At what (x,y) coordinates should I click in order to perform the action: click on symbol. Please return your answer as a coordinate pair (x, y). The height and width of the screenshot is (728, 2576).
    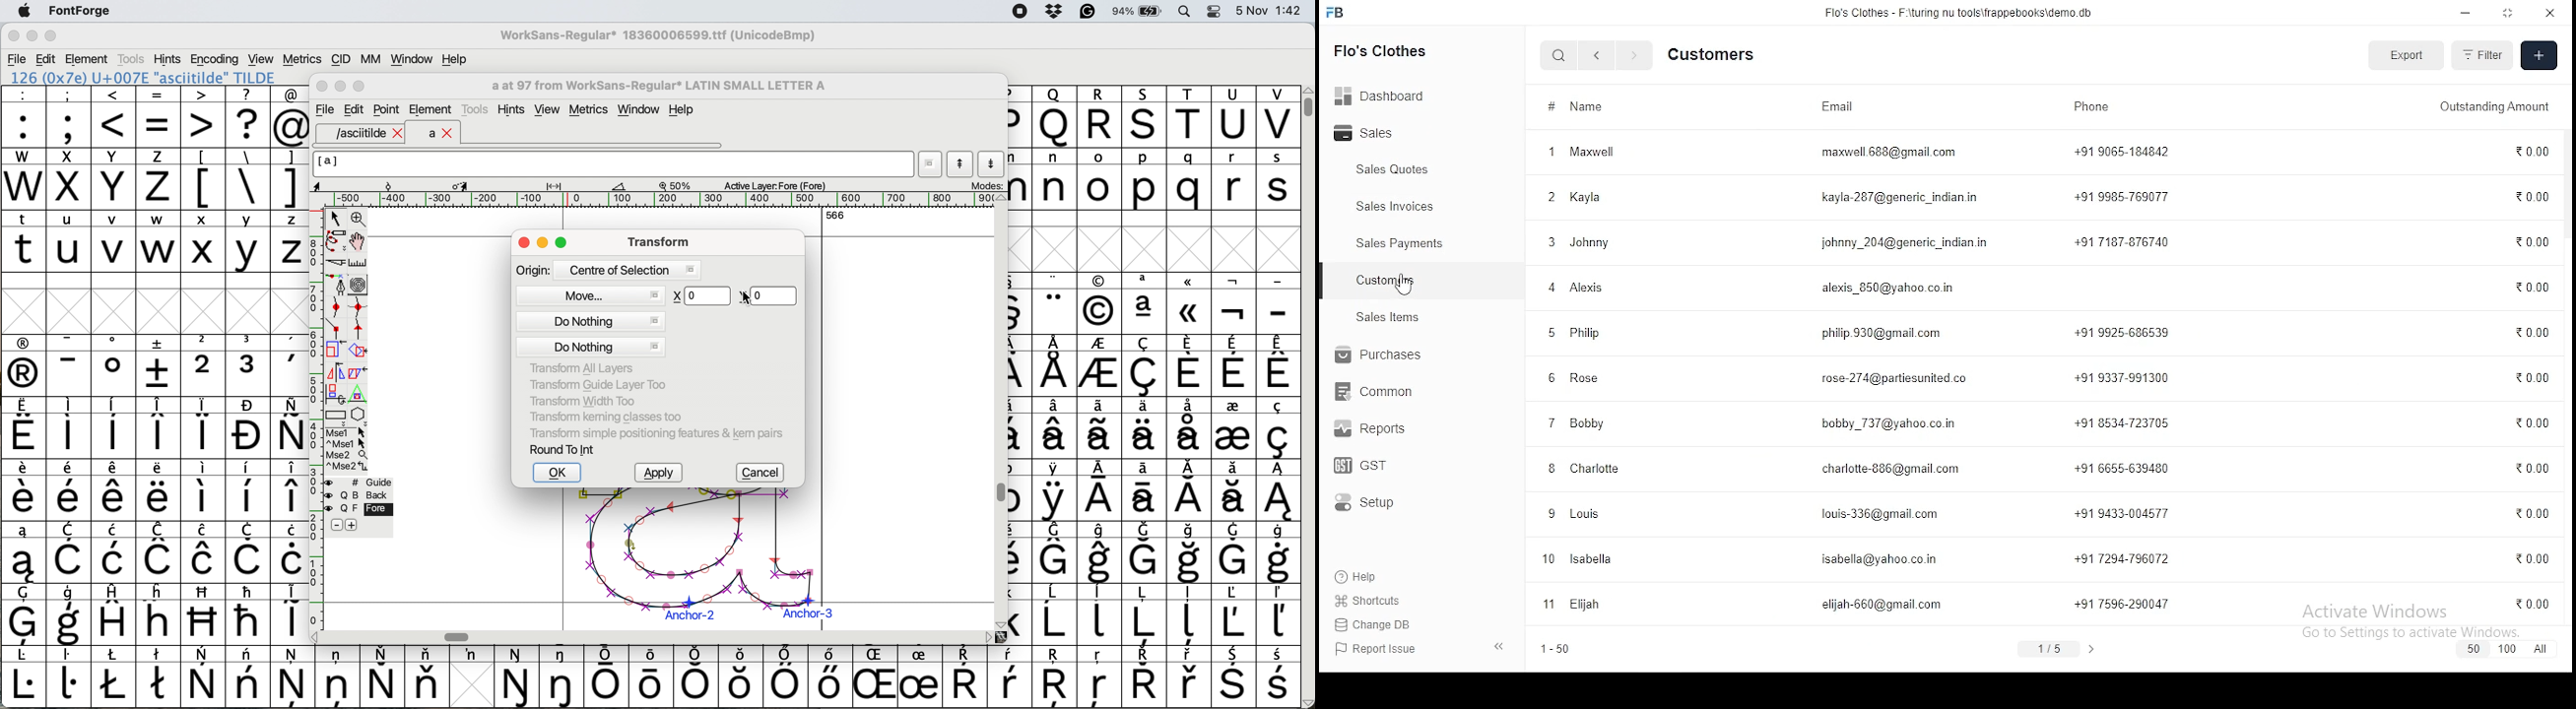
    Looking at the image, I should click on (24, 614).